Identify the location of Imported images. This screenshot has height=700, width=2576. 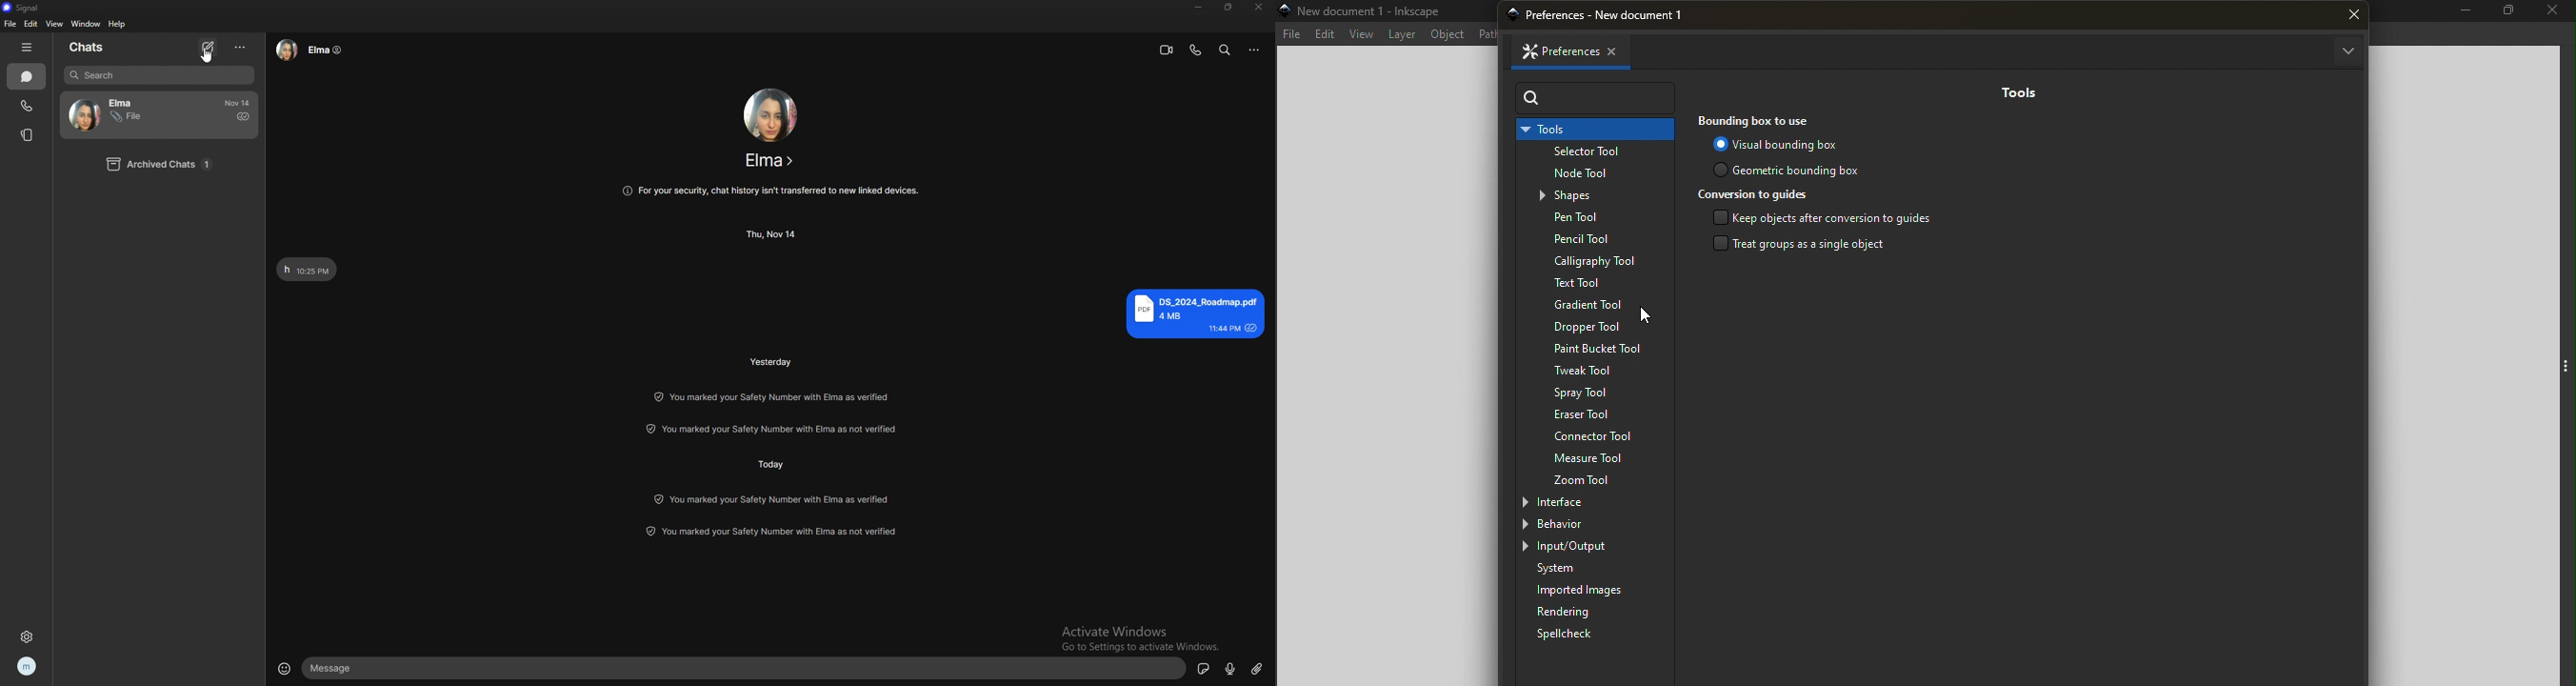
(1598, 591).